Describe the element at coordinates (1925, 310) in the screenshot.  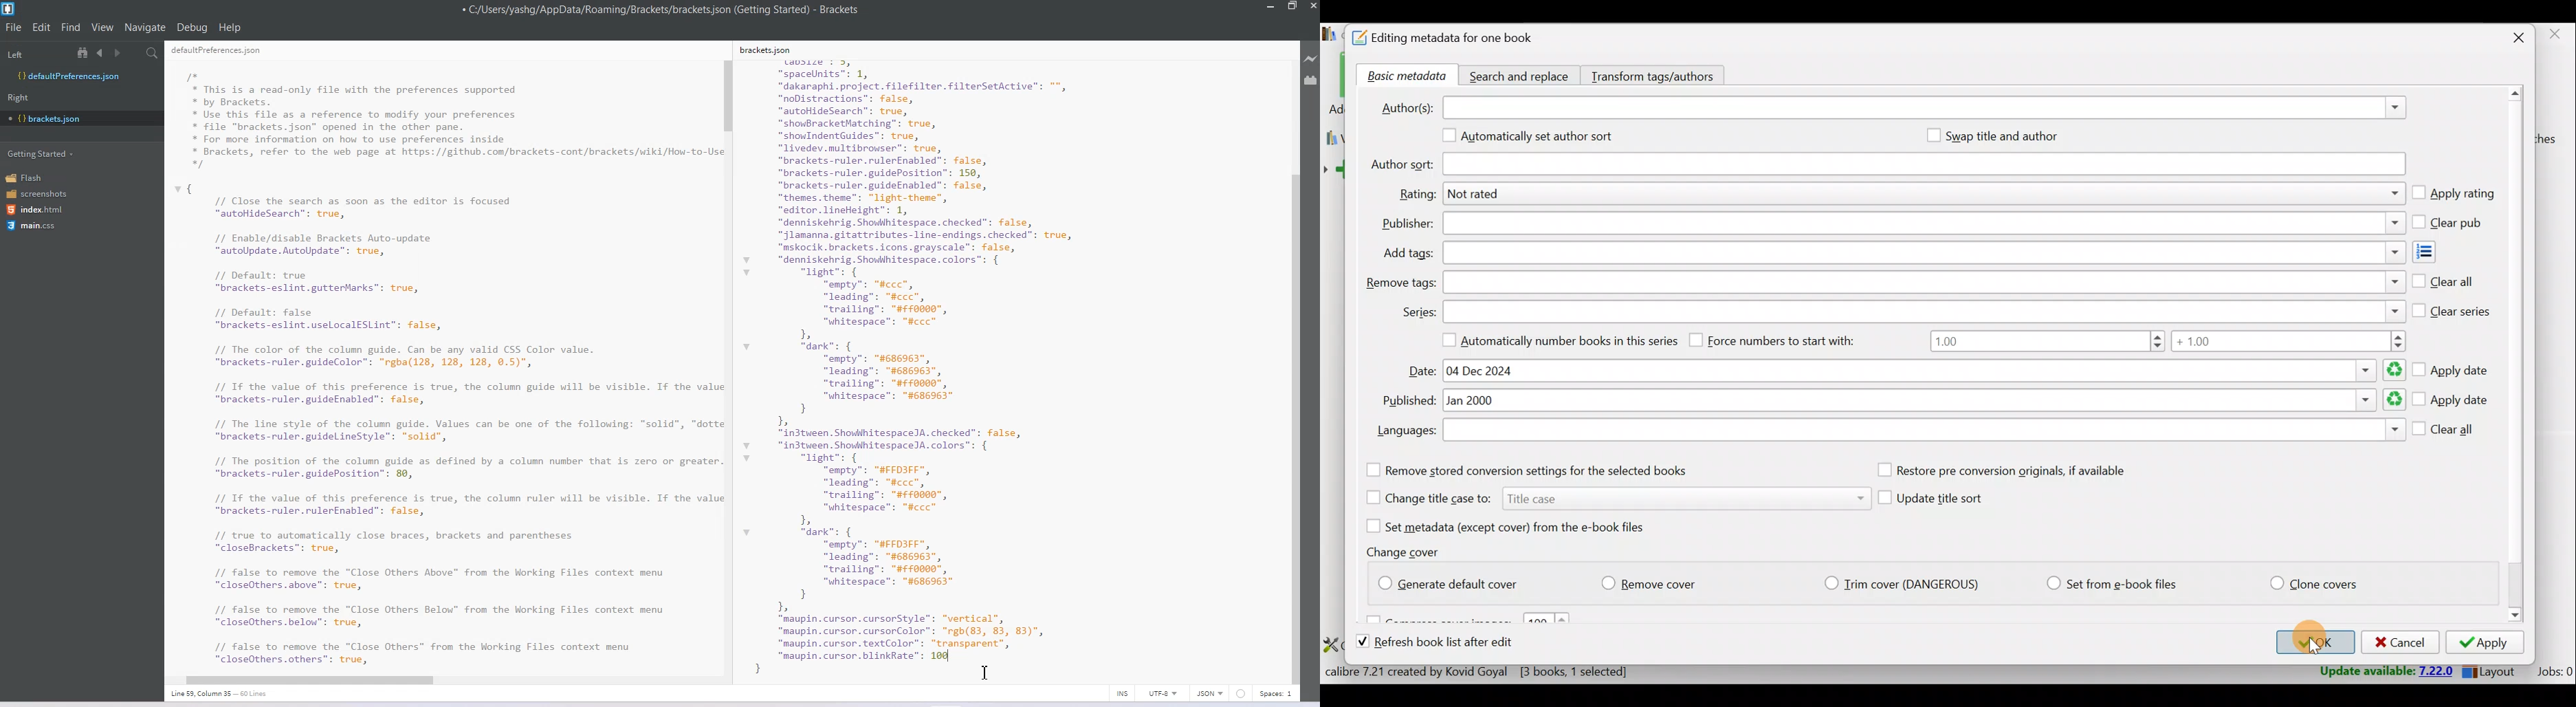
I see `Series` at that location.